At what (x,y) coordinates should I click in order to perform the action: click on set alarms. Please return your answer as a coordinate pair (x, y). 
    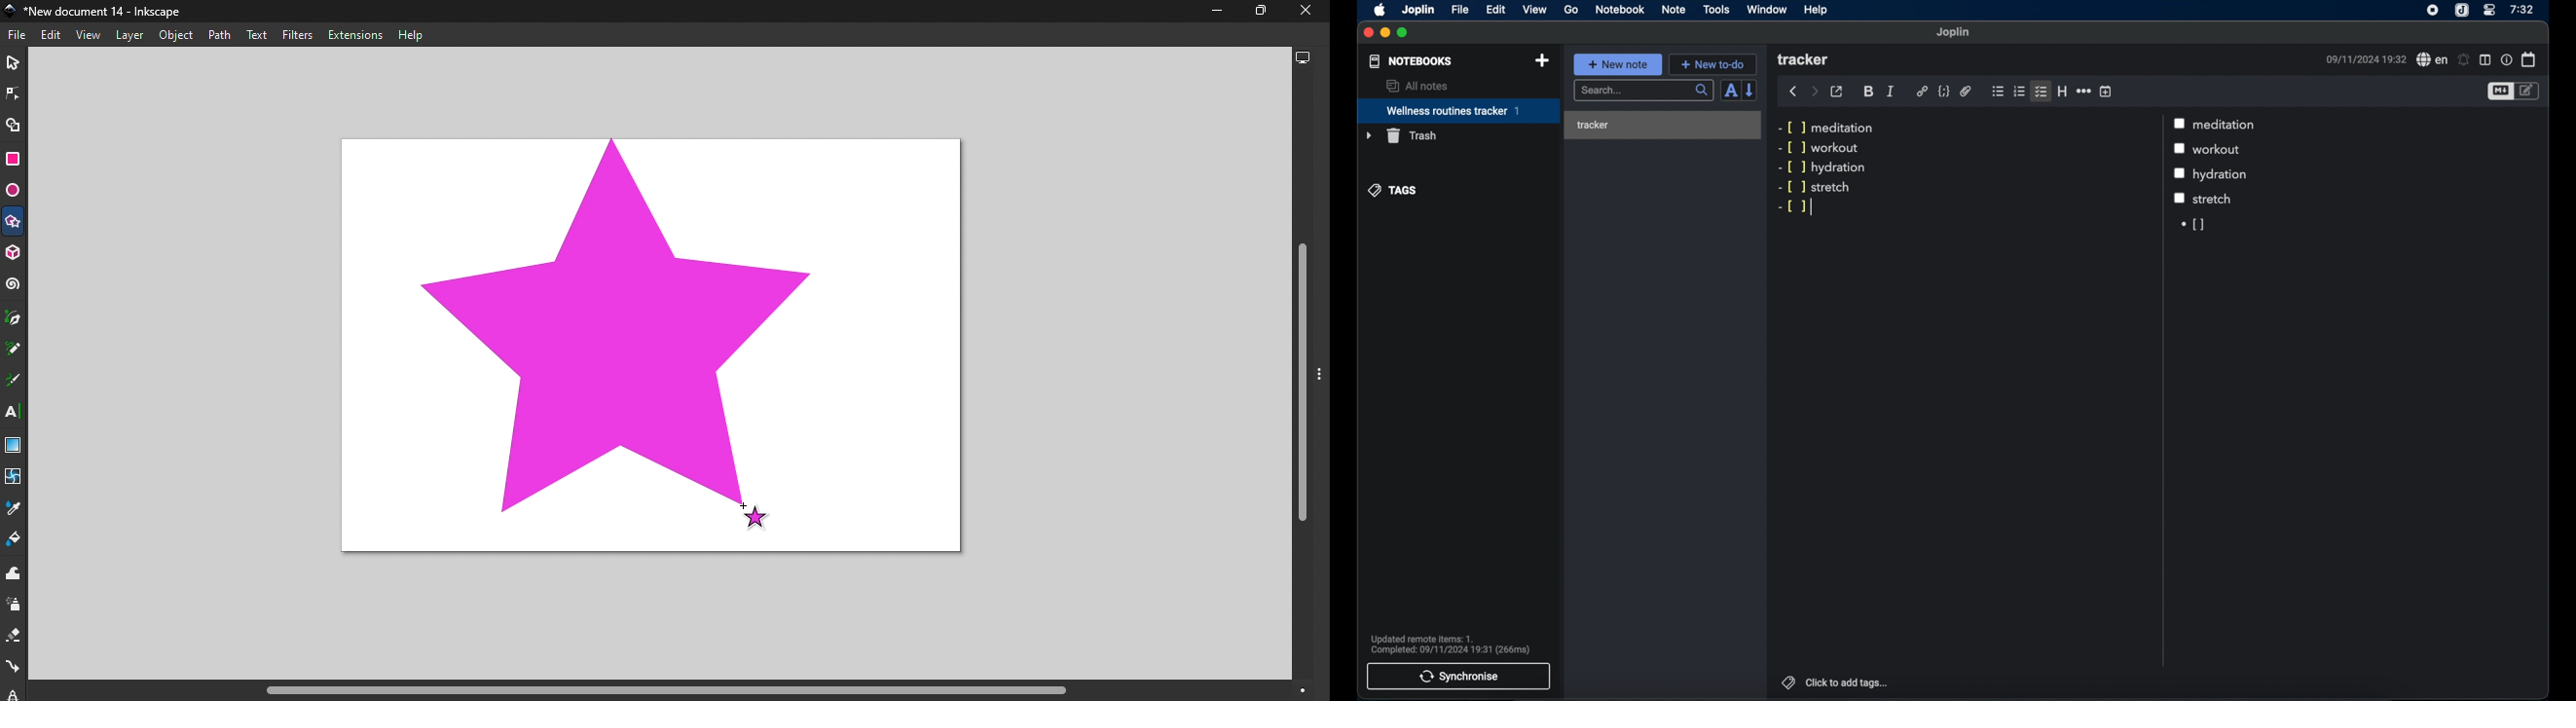
    Looking at the image, I should click on (2464, 60).